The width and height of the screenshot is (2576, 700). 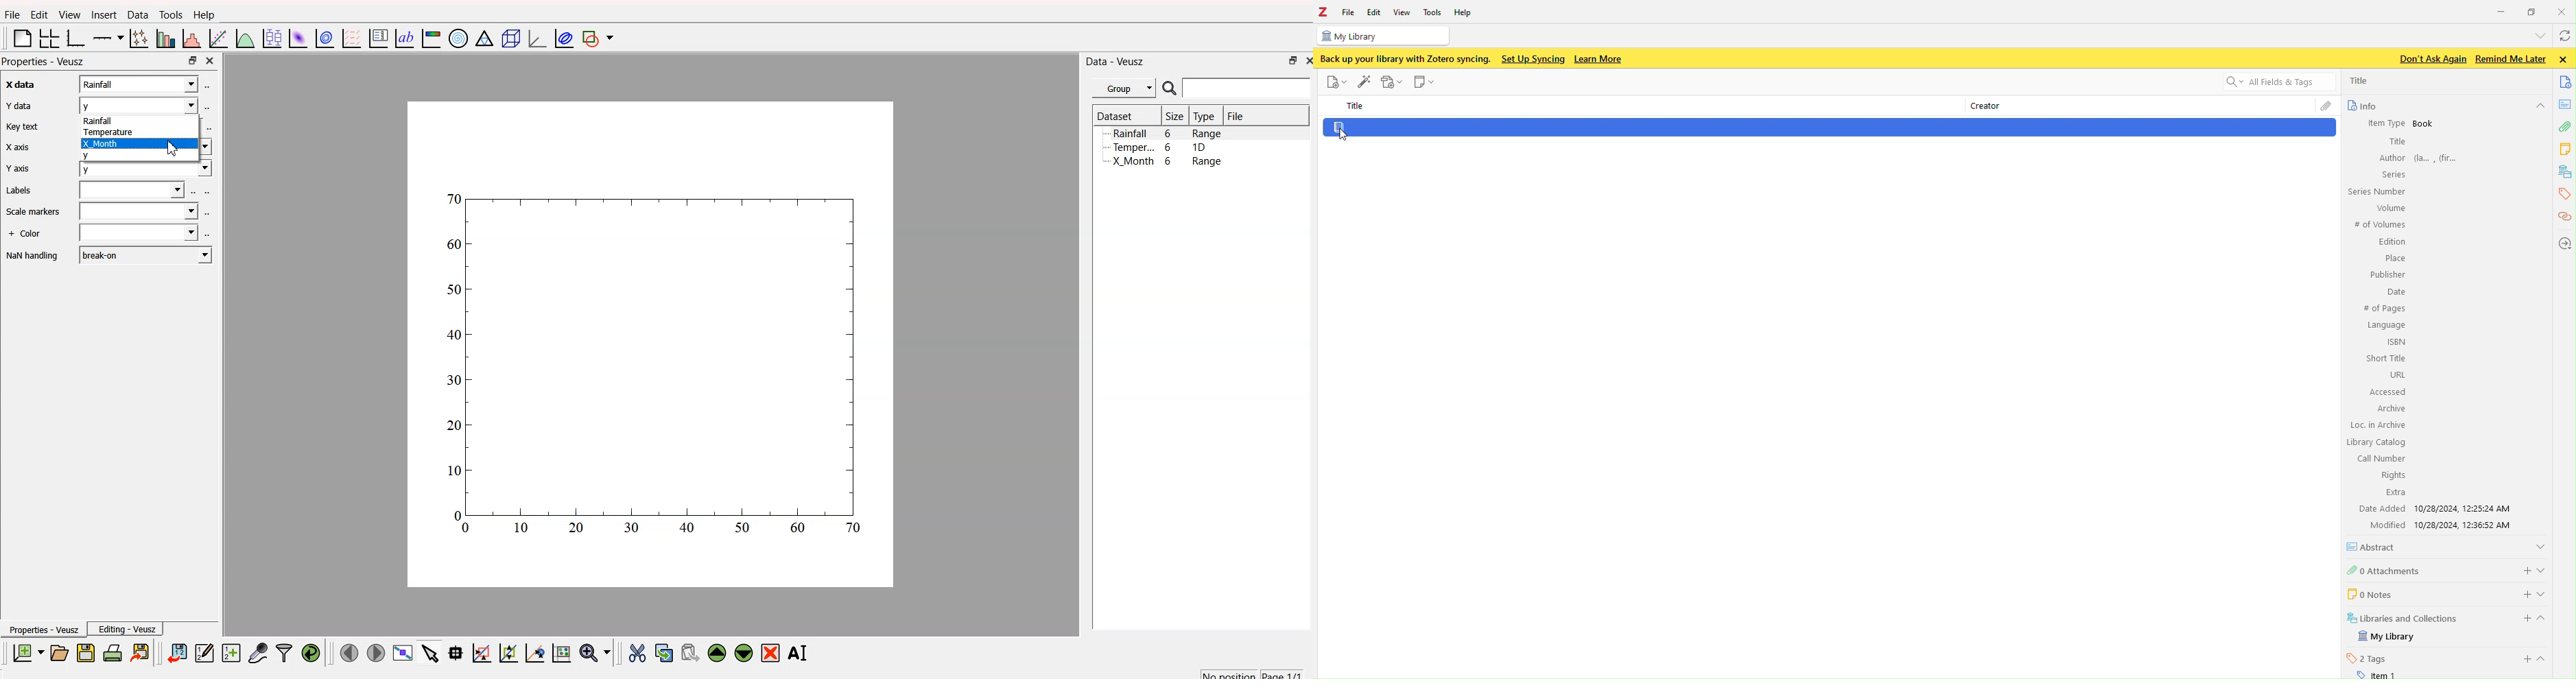 I want to click on Data, so click(x=135, y=16).